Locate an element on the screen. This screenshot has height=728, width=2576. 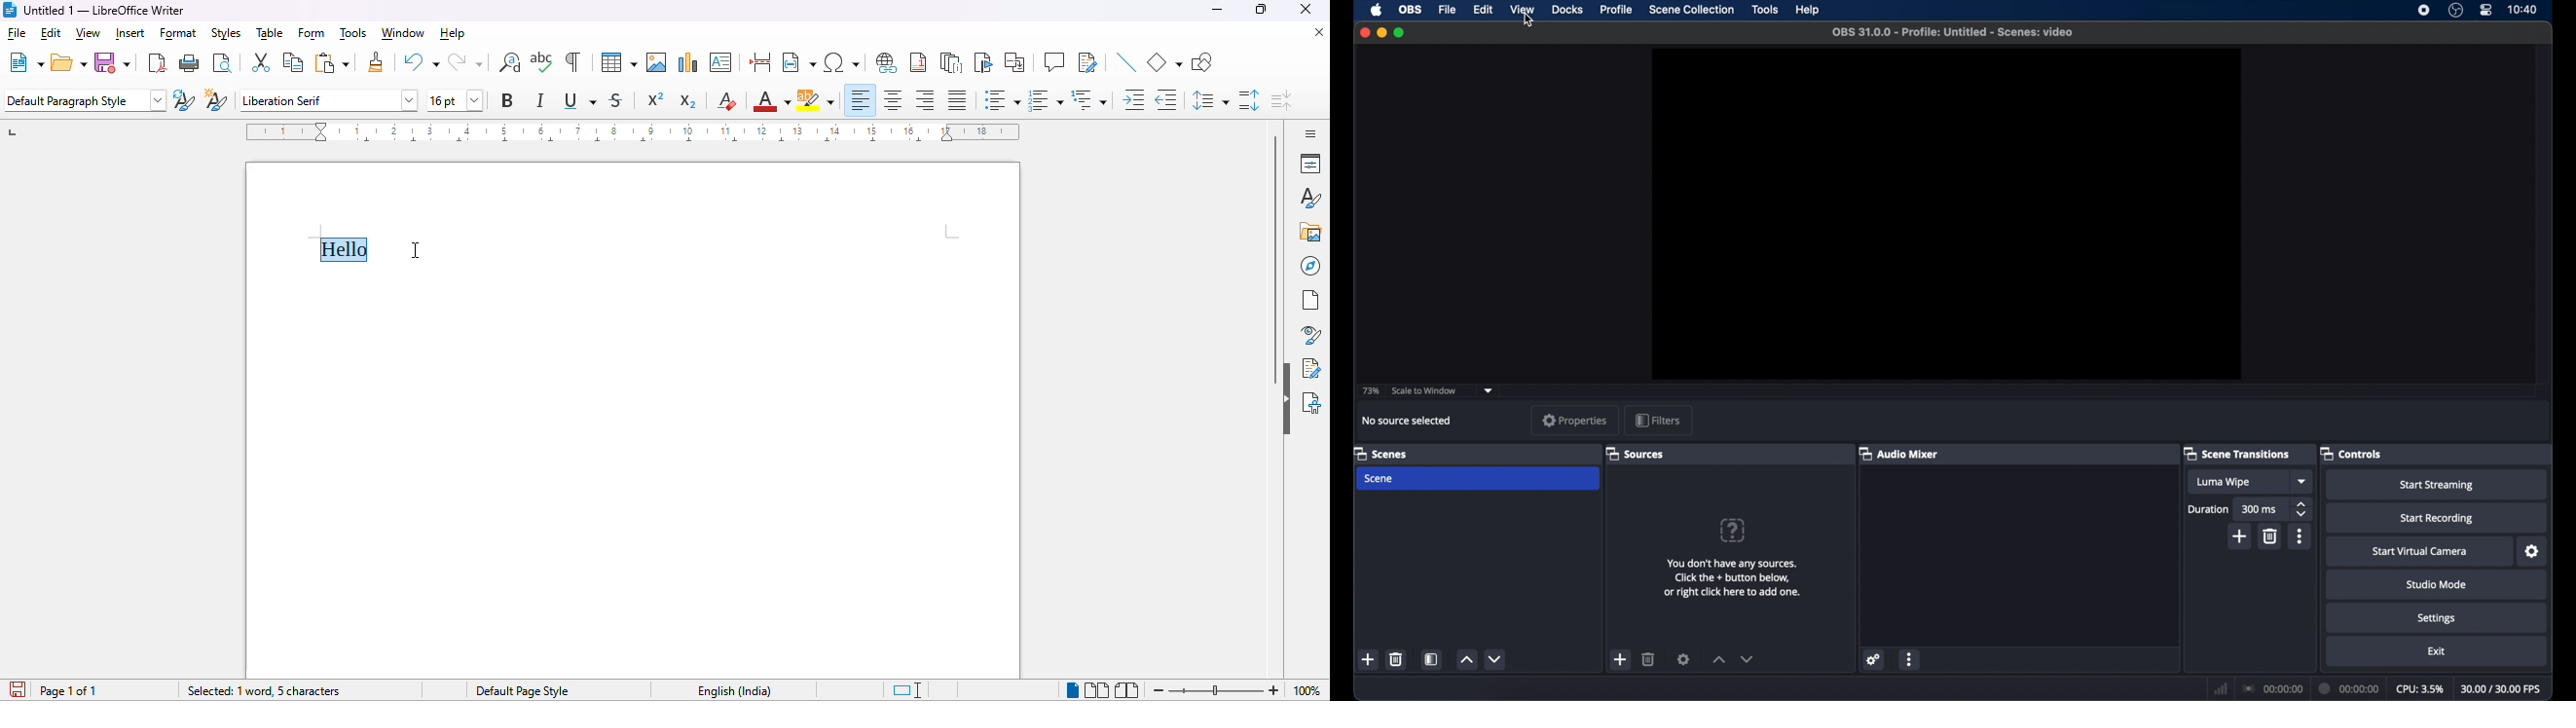
increment is located at coordinates (1466, 659).